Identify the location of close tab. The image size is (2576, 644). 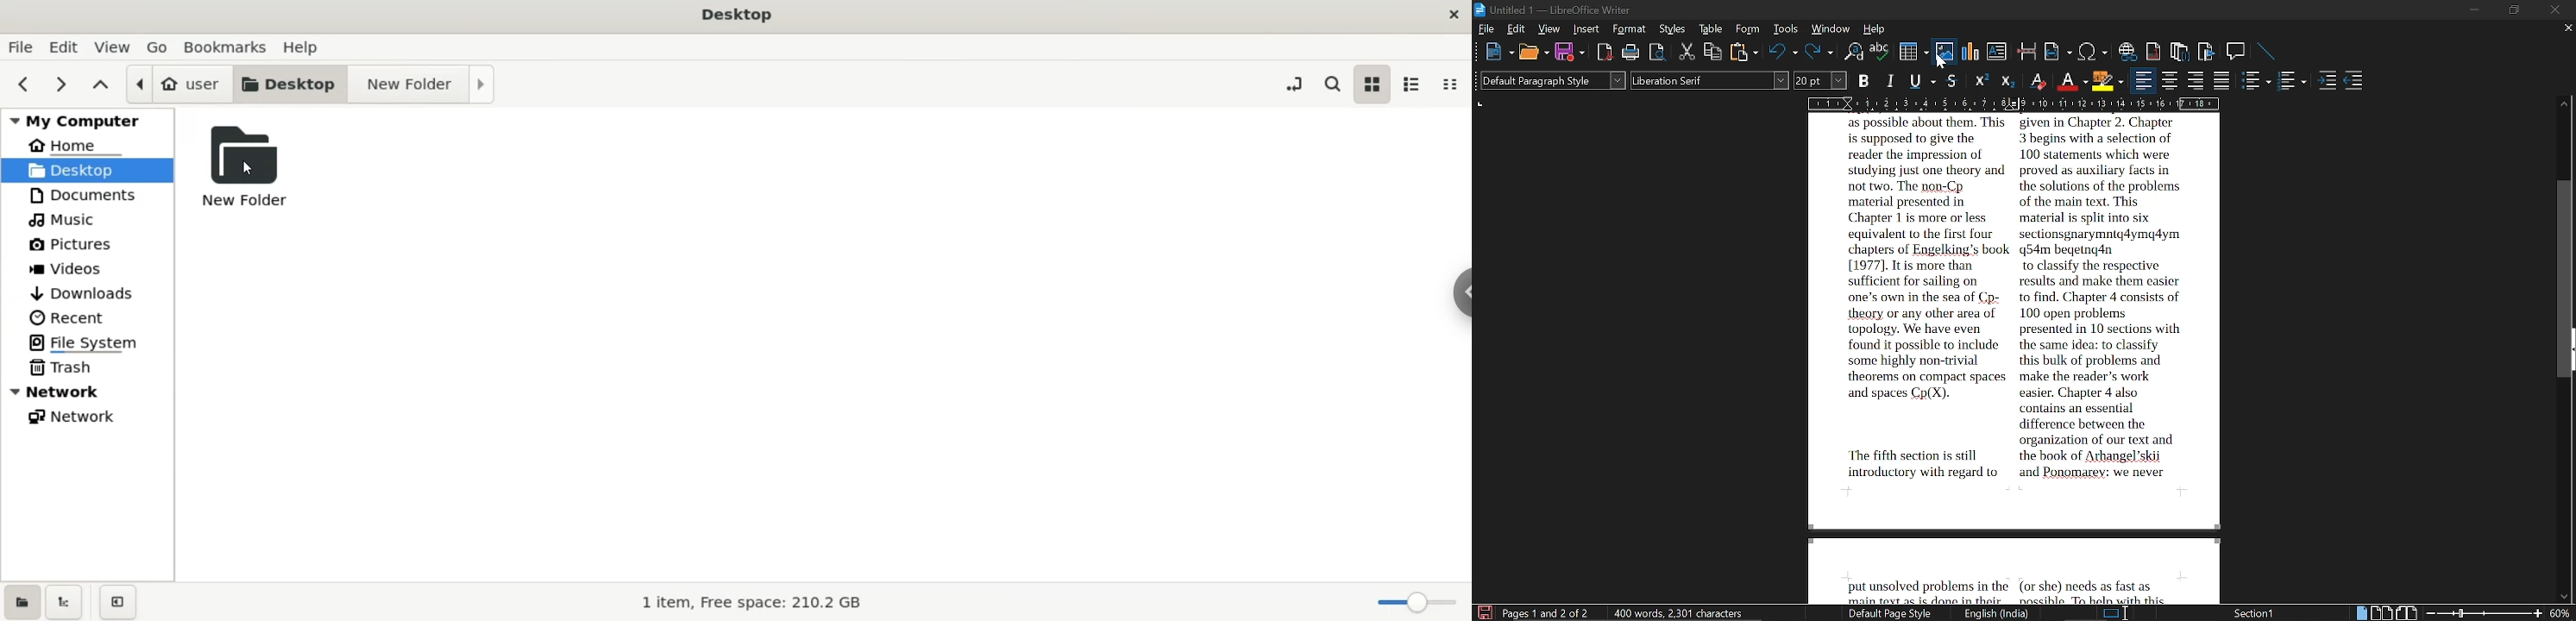
(2564, 29).